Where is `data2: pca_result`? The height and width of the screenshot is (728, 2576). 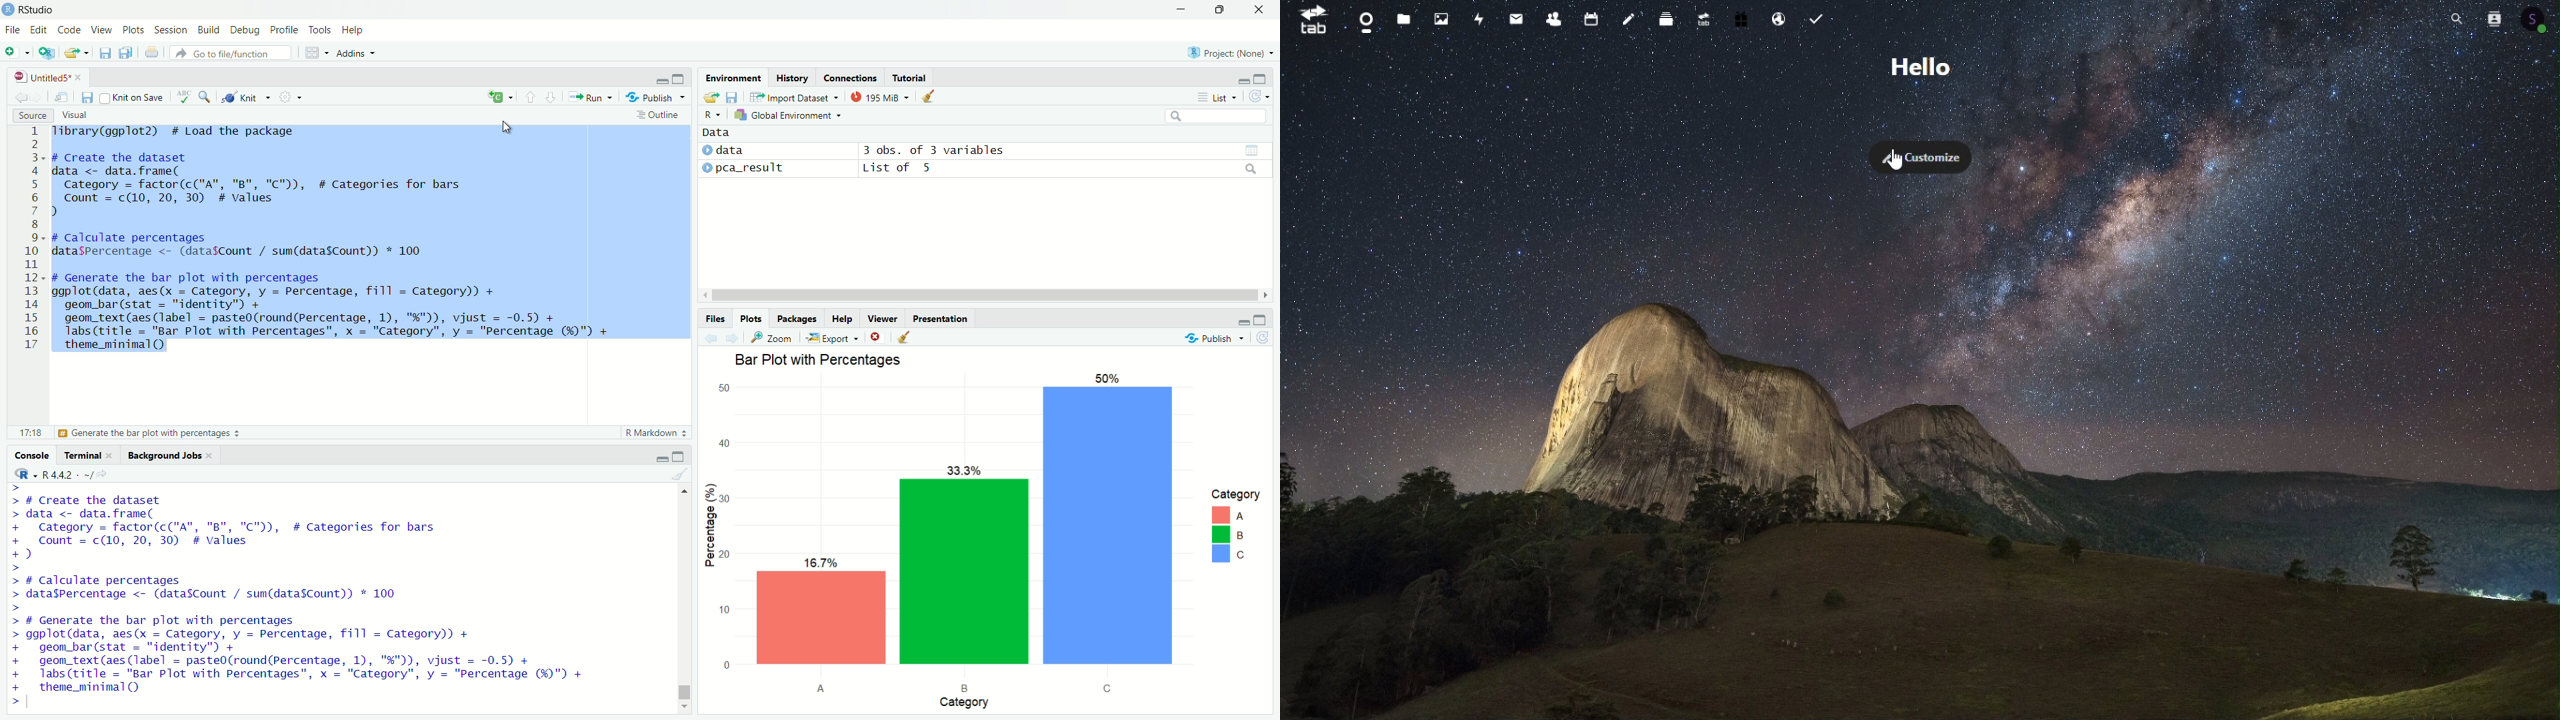 data2: pca_result is located at coordinates (754, 169).